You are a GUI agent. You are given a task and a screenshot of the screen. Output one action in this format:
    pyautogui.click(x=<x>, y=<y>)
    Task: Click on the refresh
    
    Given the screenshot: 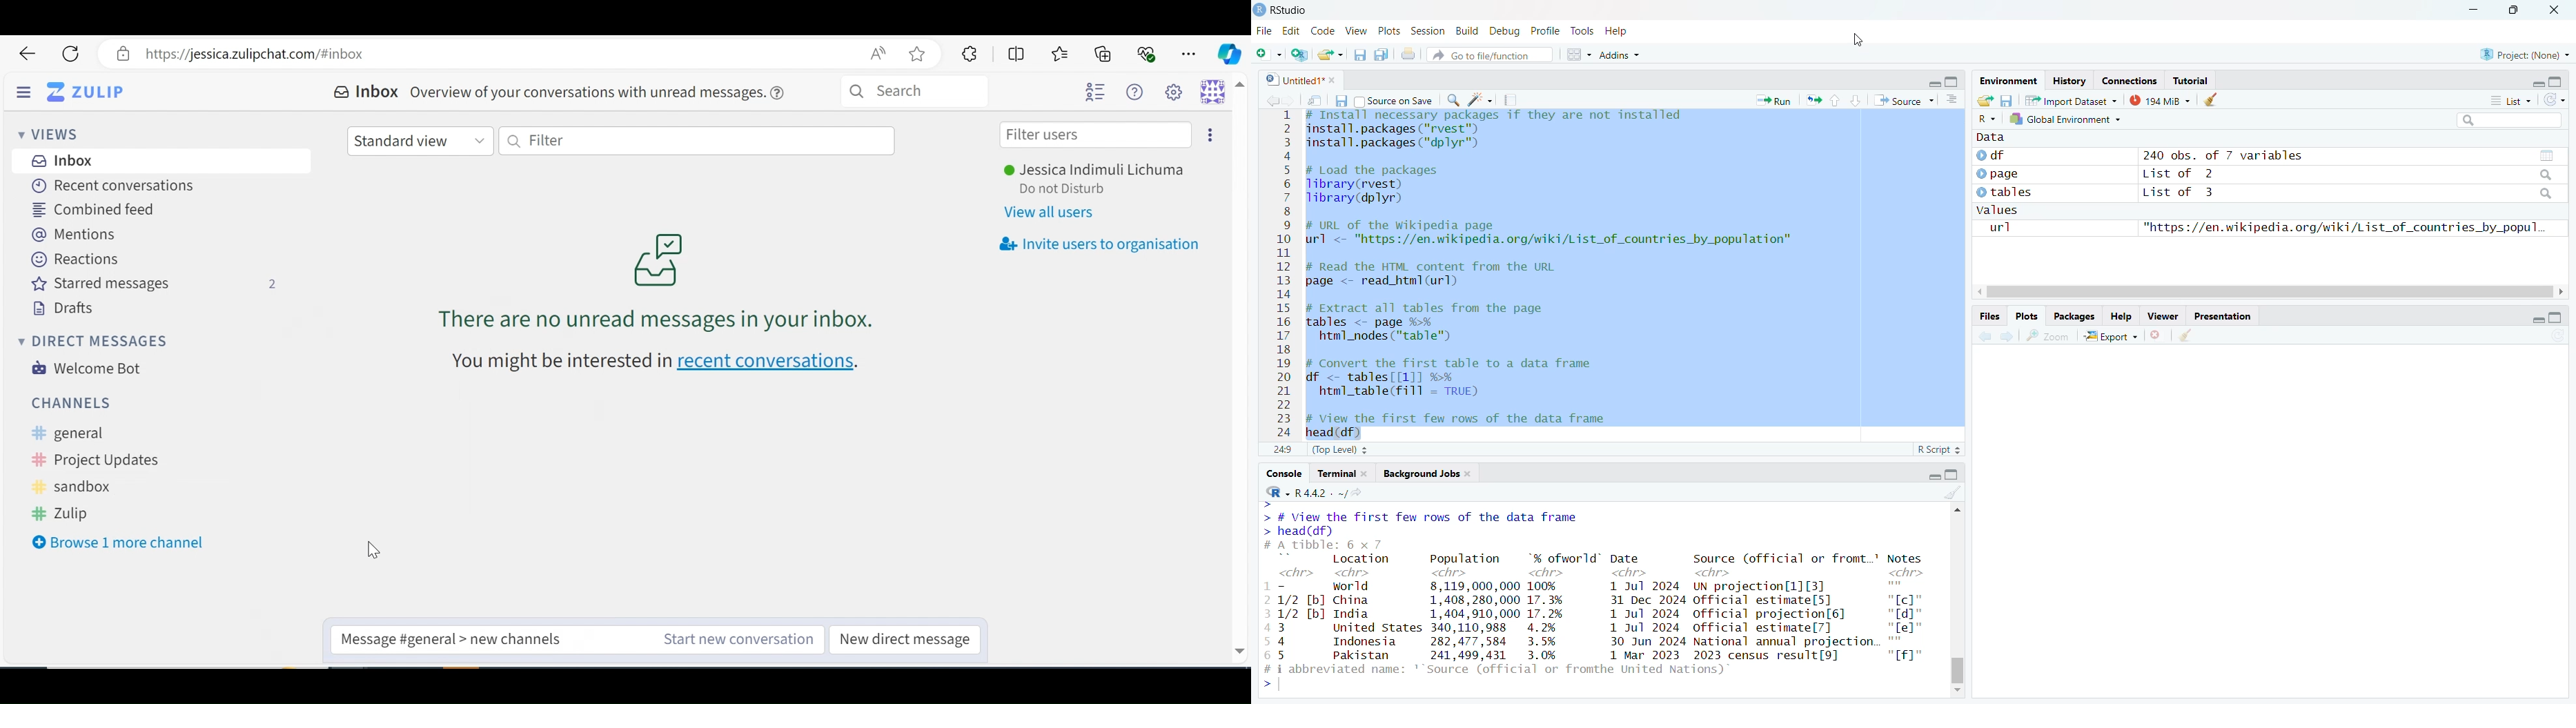 What is the action you would take?
    pyautogui.click(x=2557, y=335)
    